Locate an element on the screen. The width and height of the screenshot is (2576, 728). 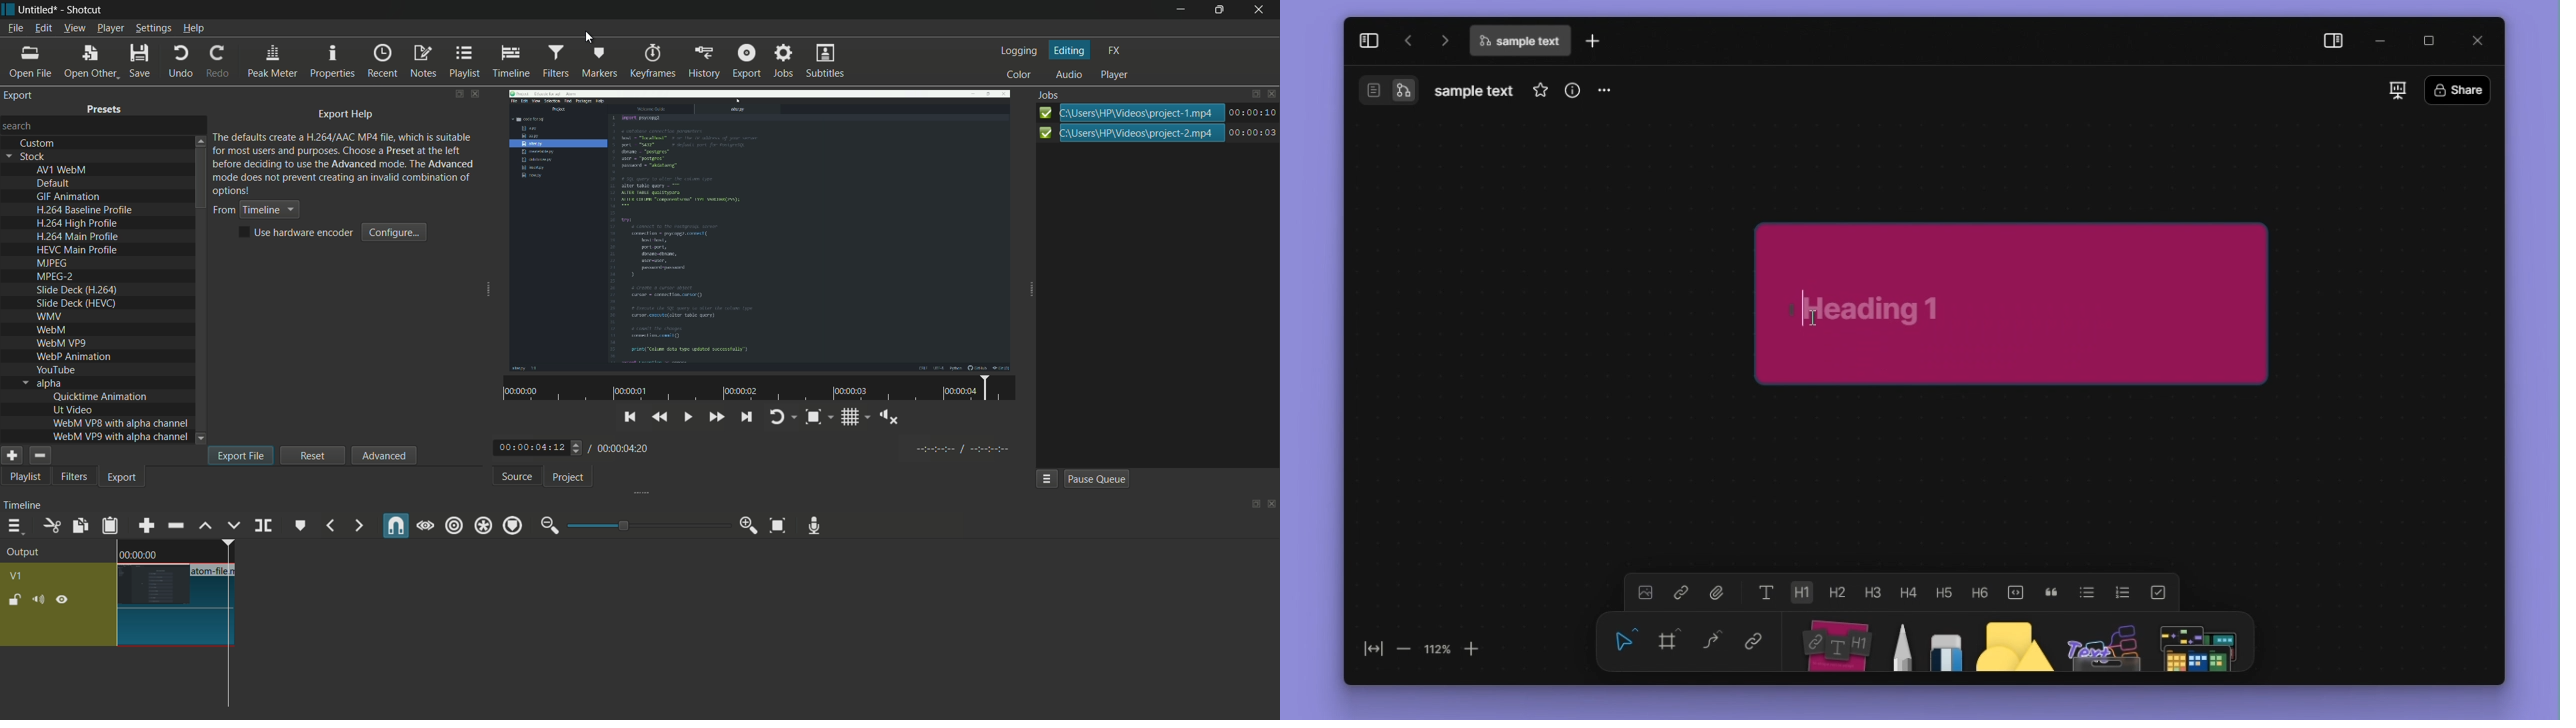
h.264 high profile is located at coordinates (77, 224).